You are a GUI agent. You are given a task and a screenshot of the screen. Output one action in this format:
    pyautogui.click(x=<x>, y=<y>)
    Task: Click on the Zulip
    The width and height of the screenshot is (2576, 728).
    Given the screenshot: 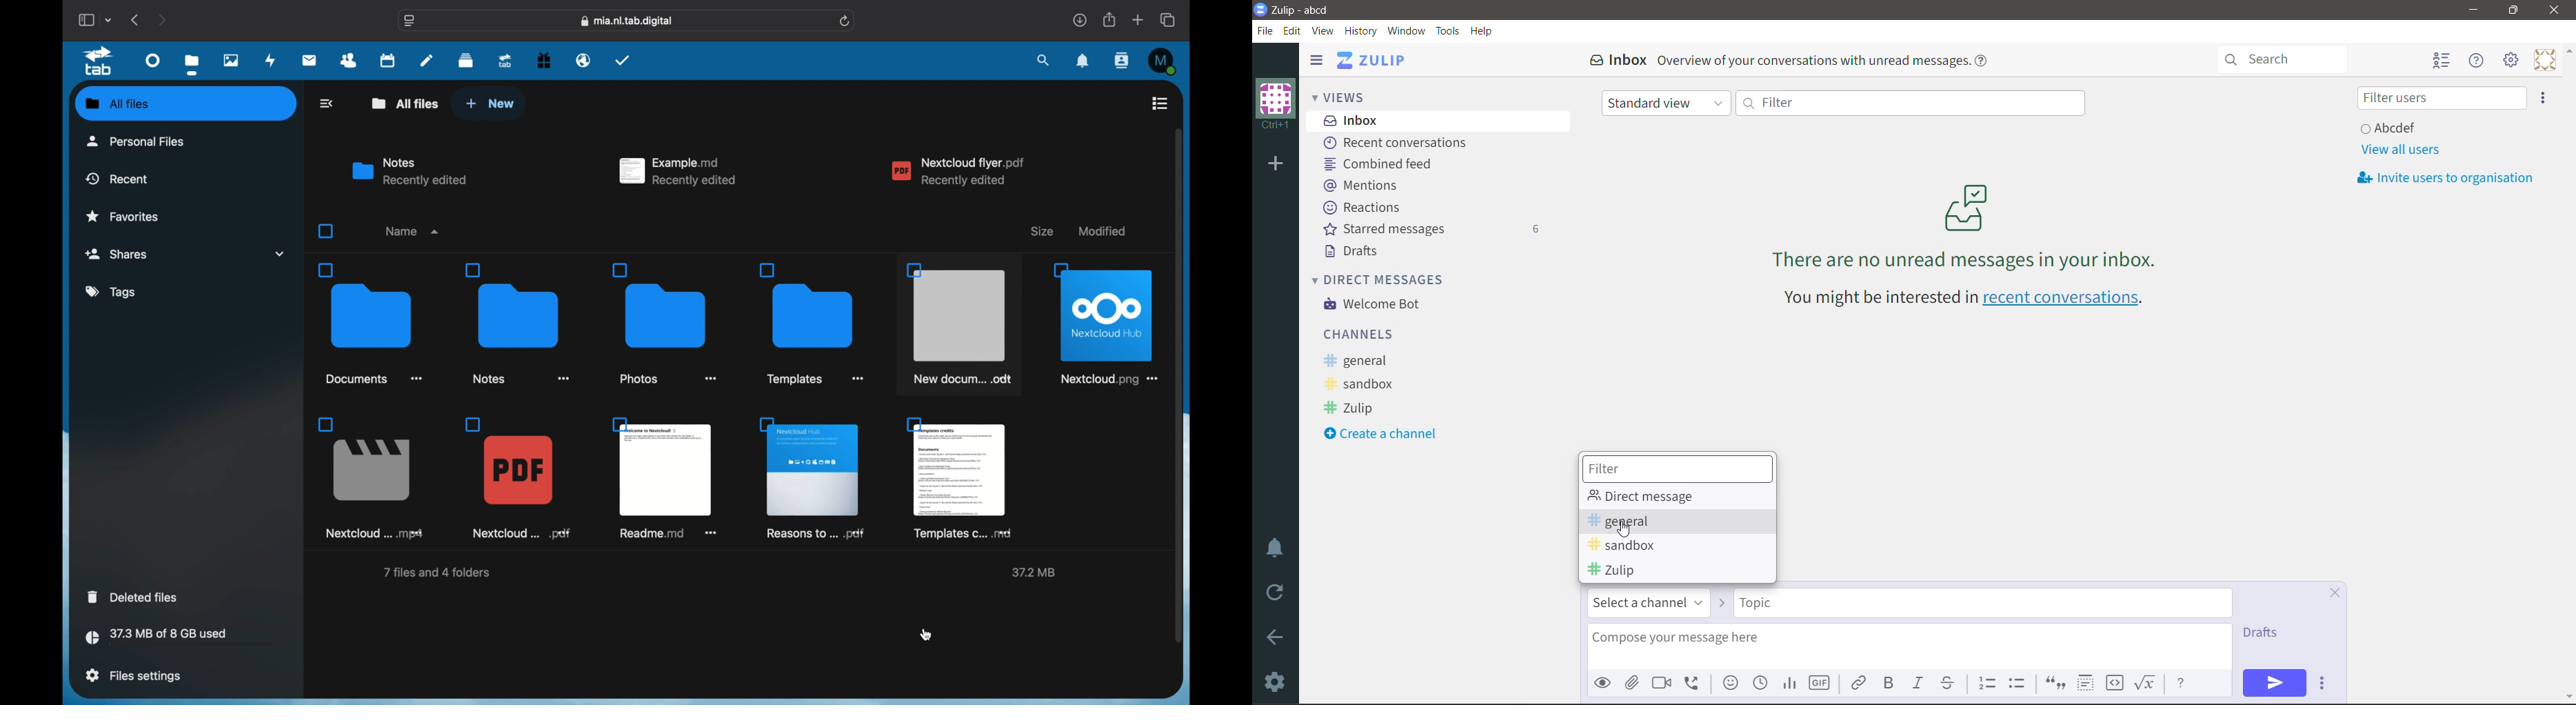 What is the action you would take?
    pyautogui.click(x=1673, y=570)
    